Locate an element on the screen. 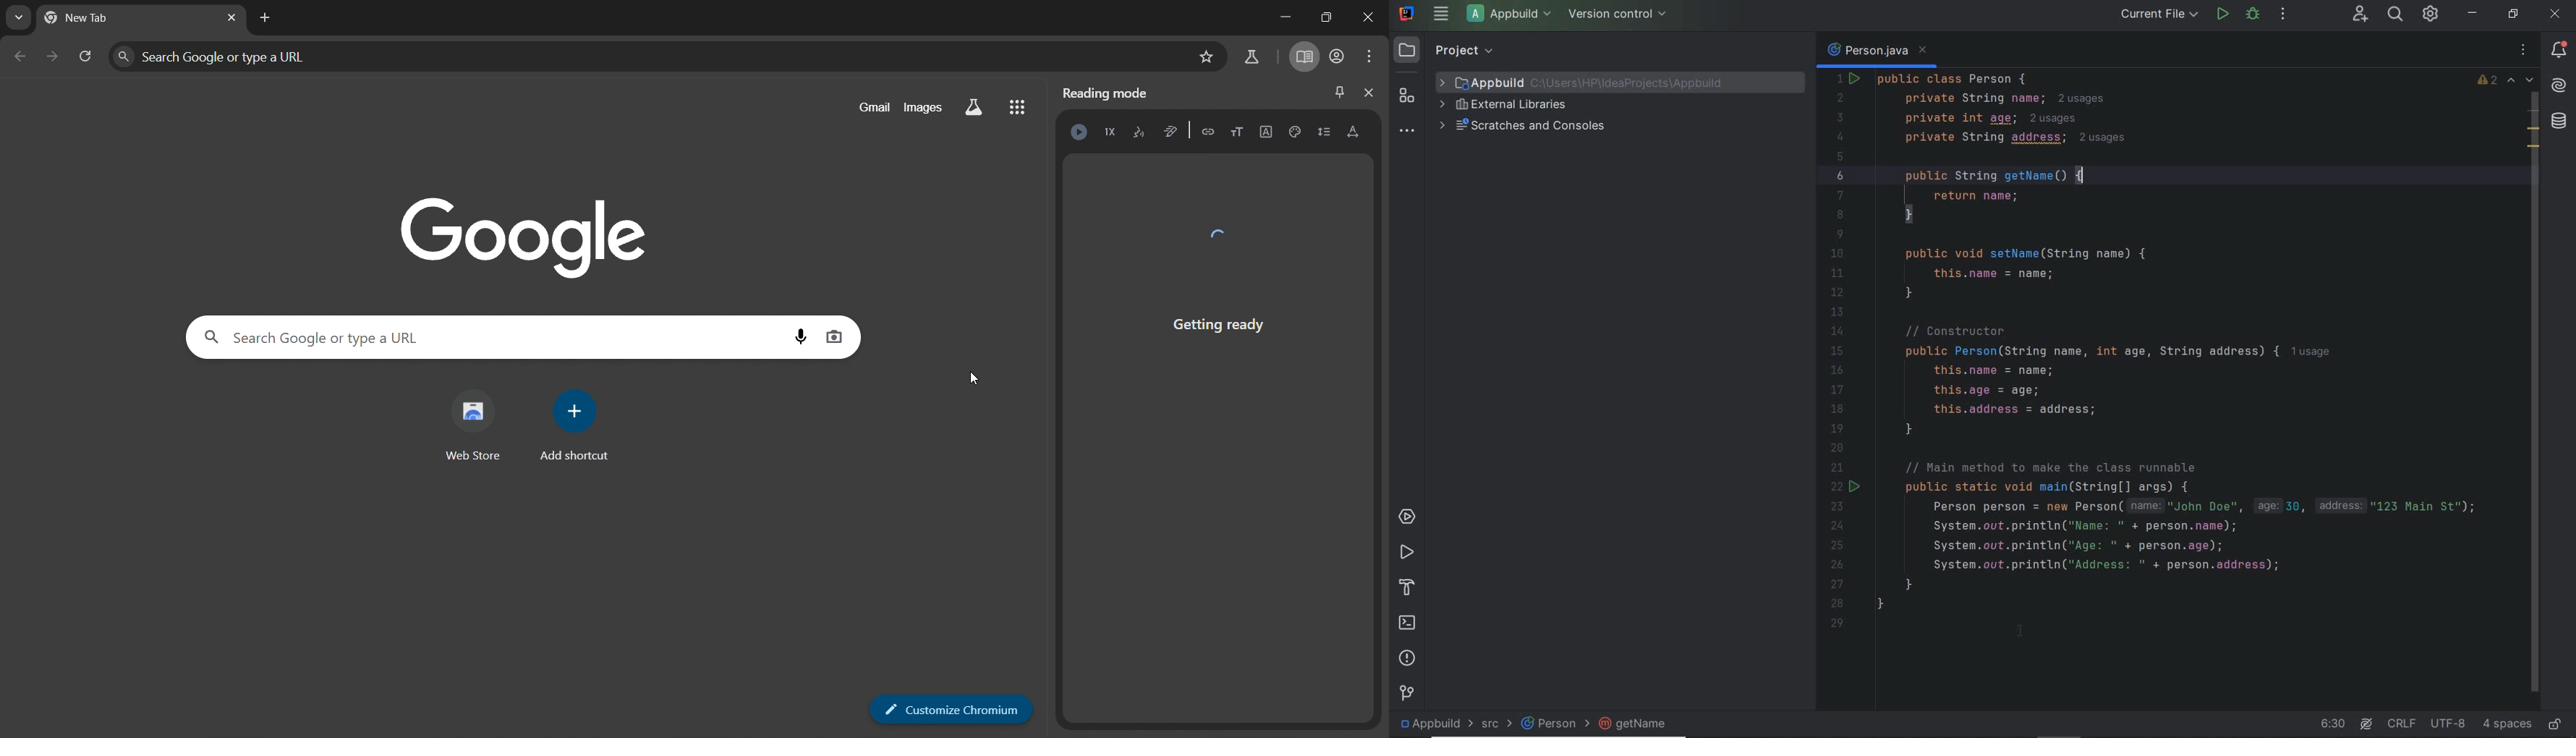 This screenshot has height=756, width=2576. add shortcut is located at coordinates (570, 427).